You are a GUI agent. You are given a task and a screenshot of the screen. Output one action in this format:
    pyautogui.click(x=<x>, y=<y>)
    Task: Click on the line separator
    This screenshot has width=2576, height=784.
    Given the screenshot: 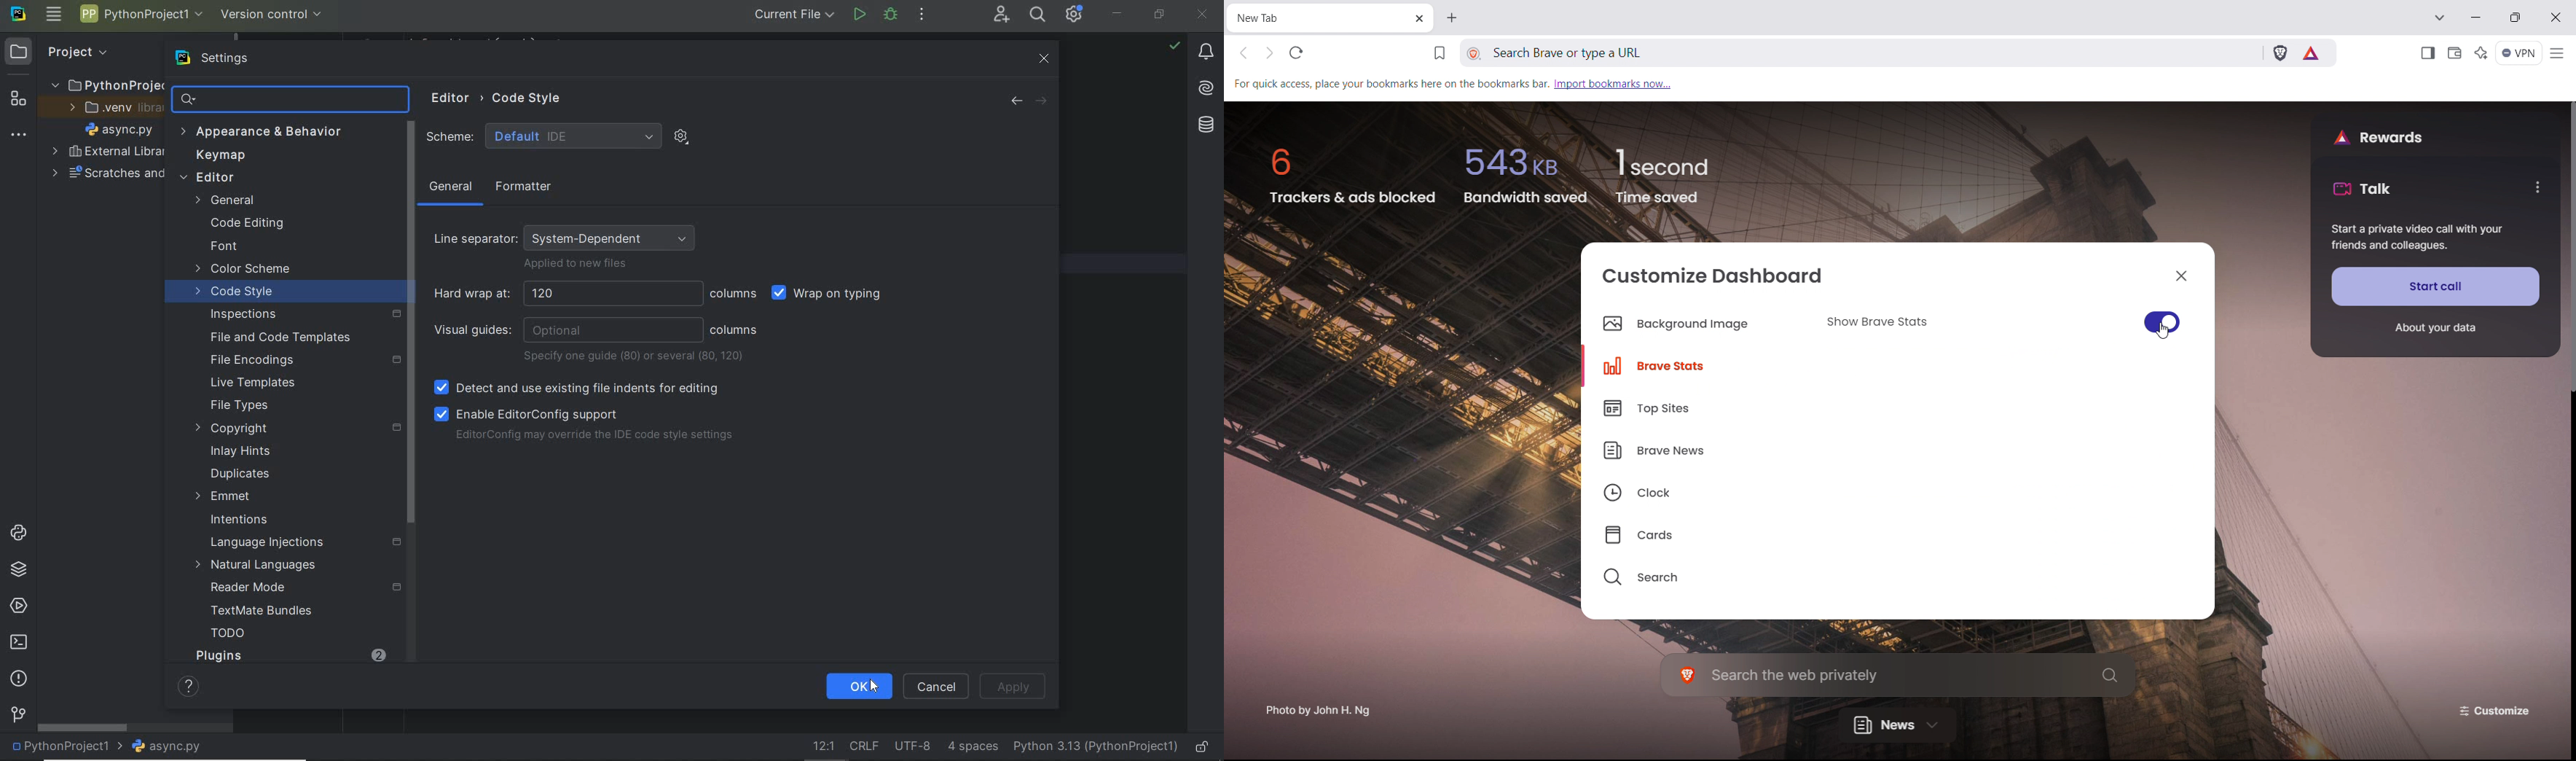 What is the action you would take?
    pyautogui.click(x=865, y=747)
    